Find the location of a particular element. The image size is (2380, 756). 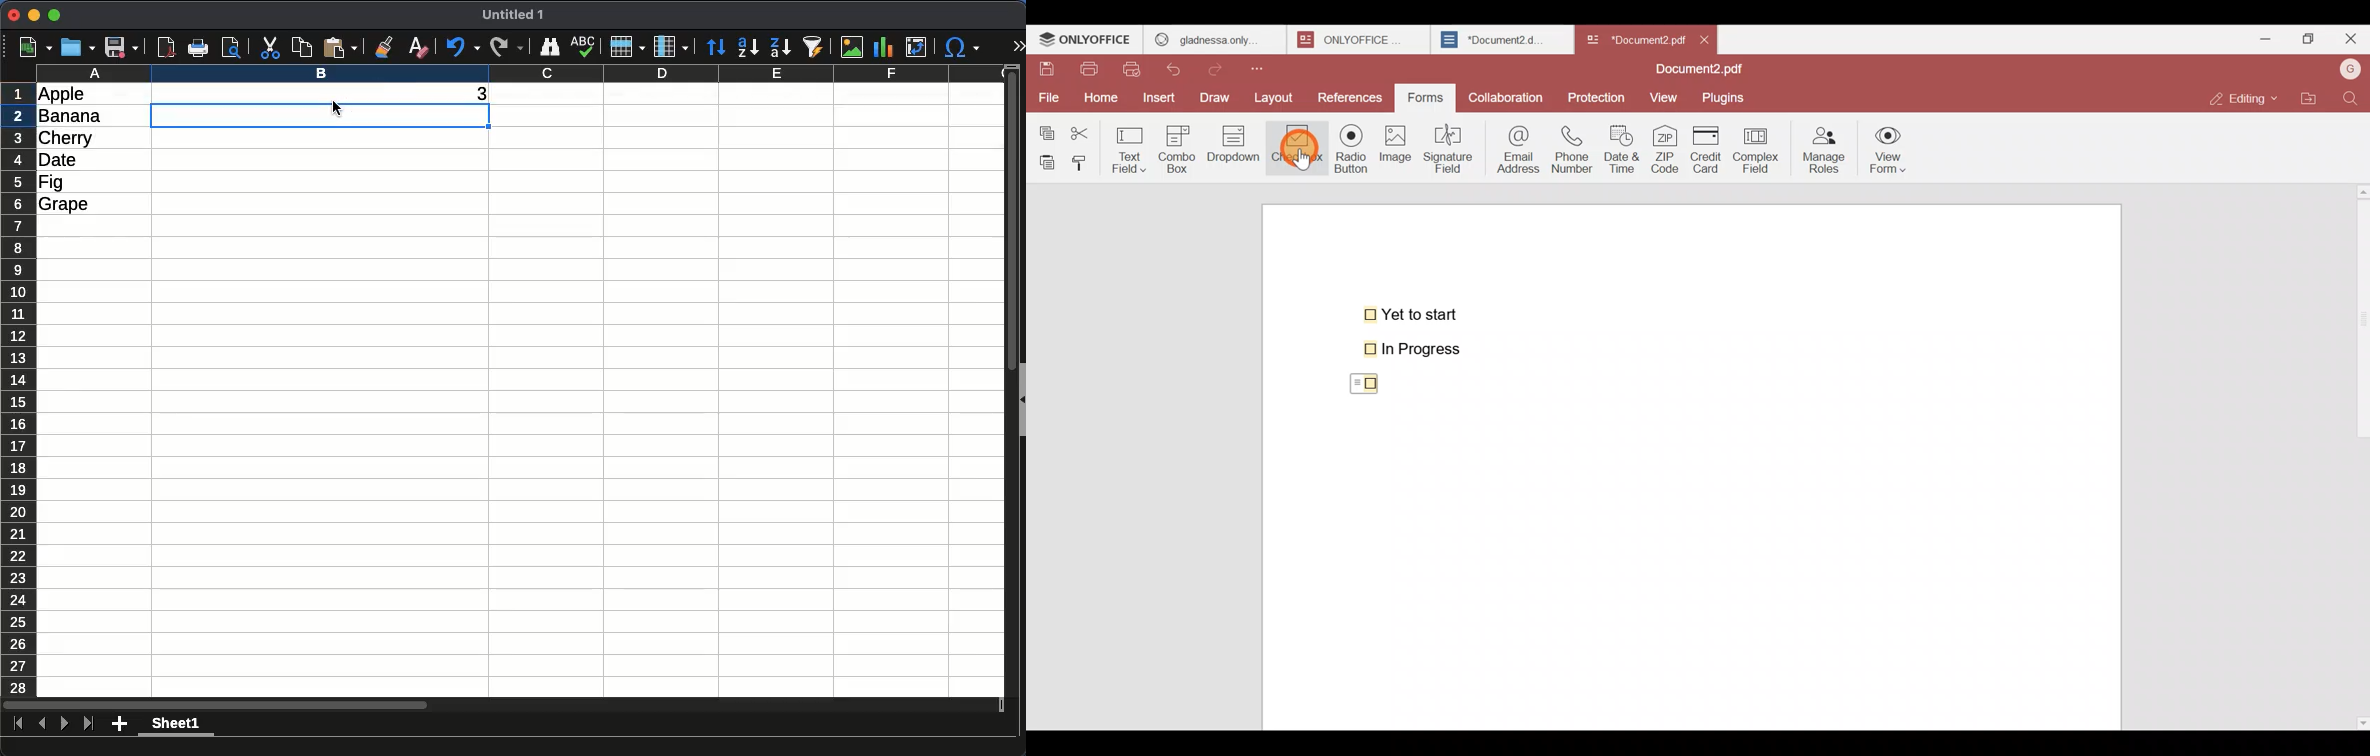

rows is located at coordinates (19, 390).